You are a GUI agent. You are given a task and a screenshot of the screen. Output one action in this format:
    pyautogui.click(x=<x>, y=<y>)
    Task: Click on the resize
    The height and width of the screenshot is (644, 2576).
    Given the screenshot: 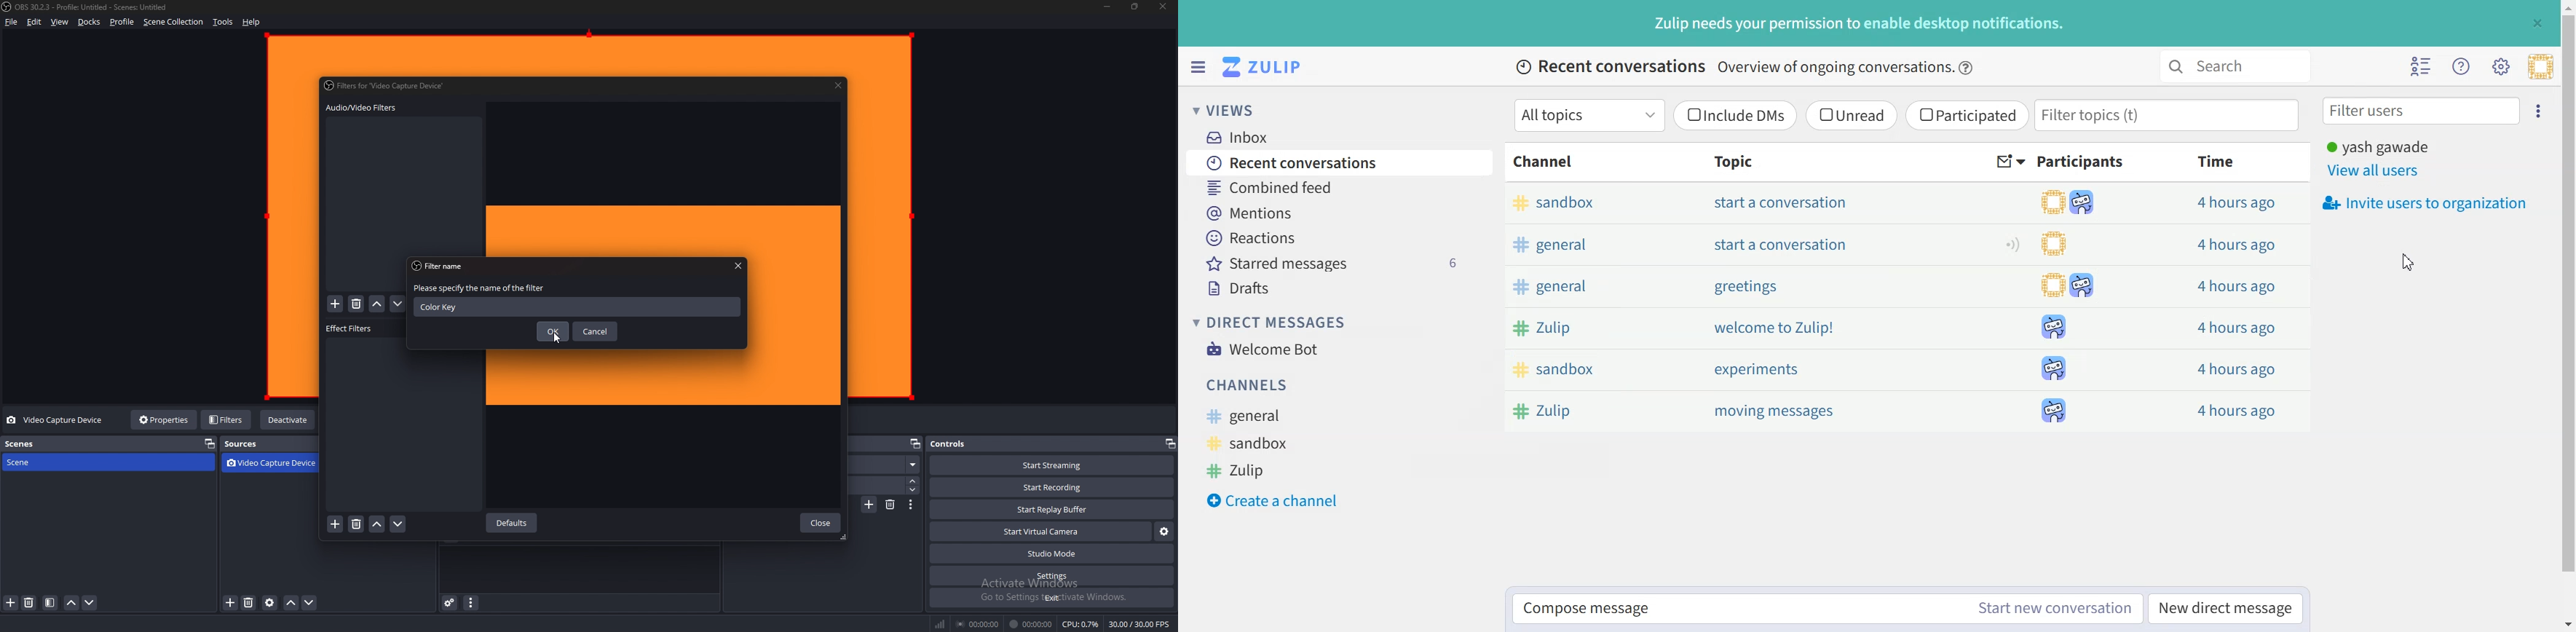 What is the action you would take?
    pyautogui.click(x=1135, y=7)
    